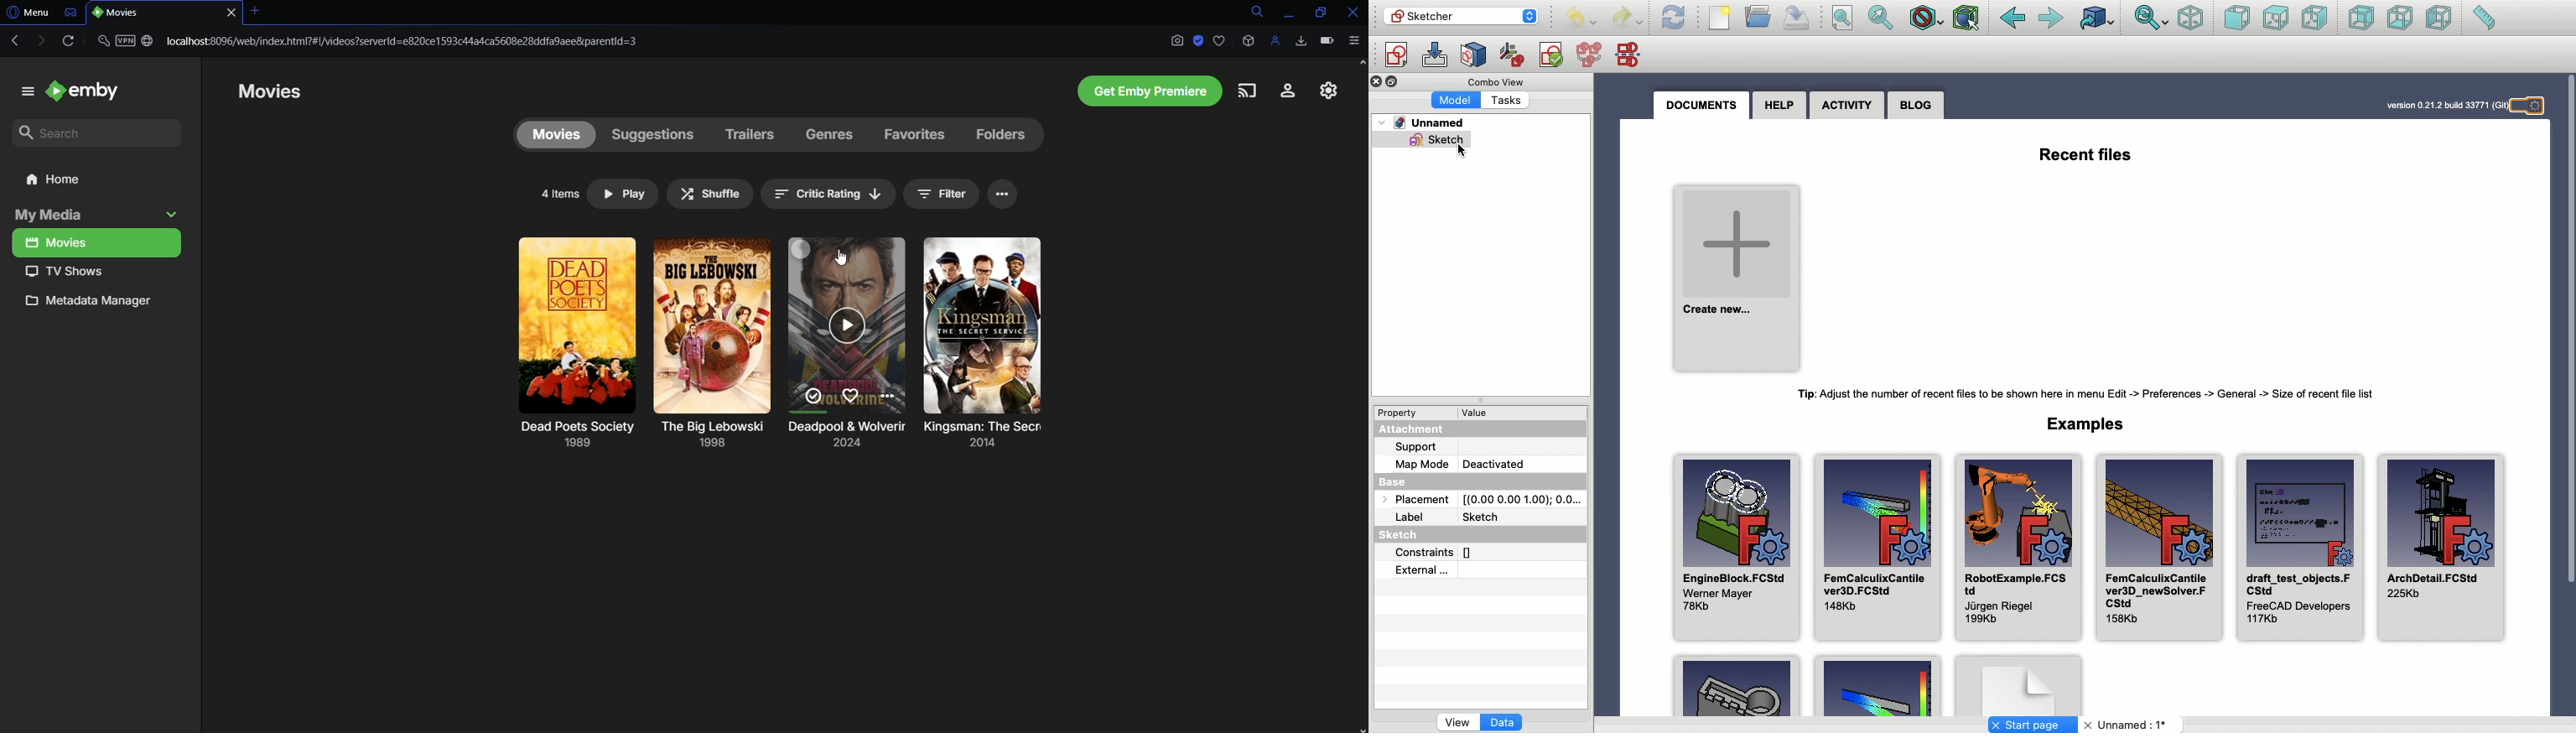  Describe the element at coordinates (1303, 40) in the screenshot. I see `Downloads` at that location.